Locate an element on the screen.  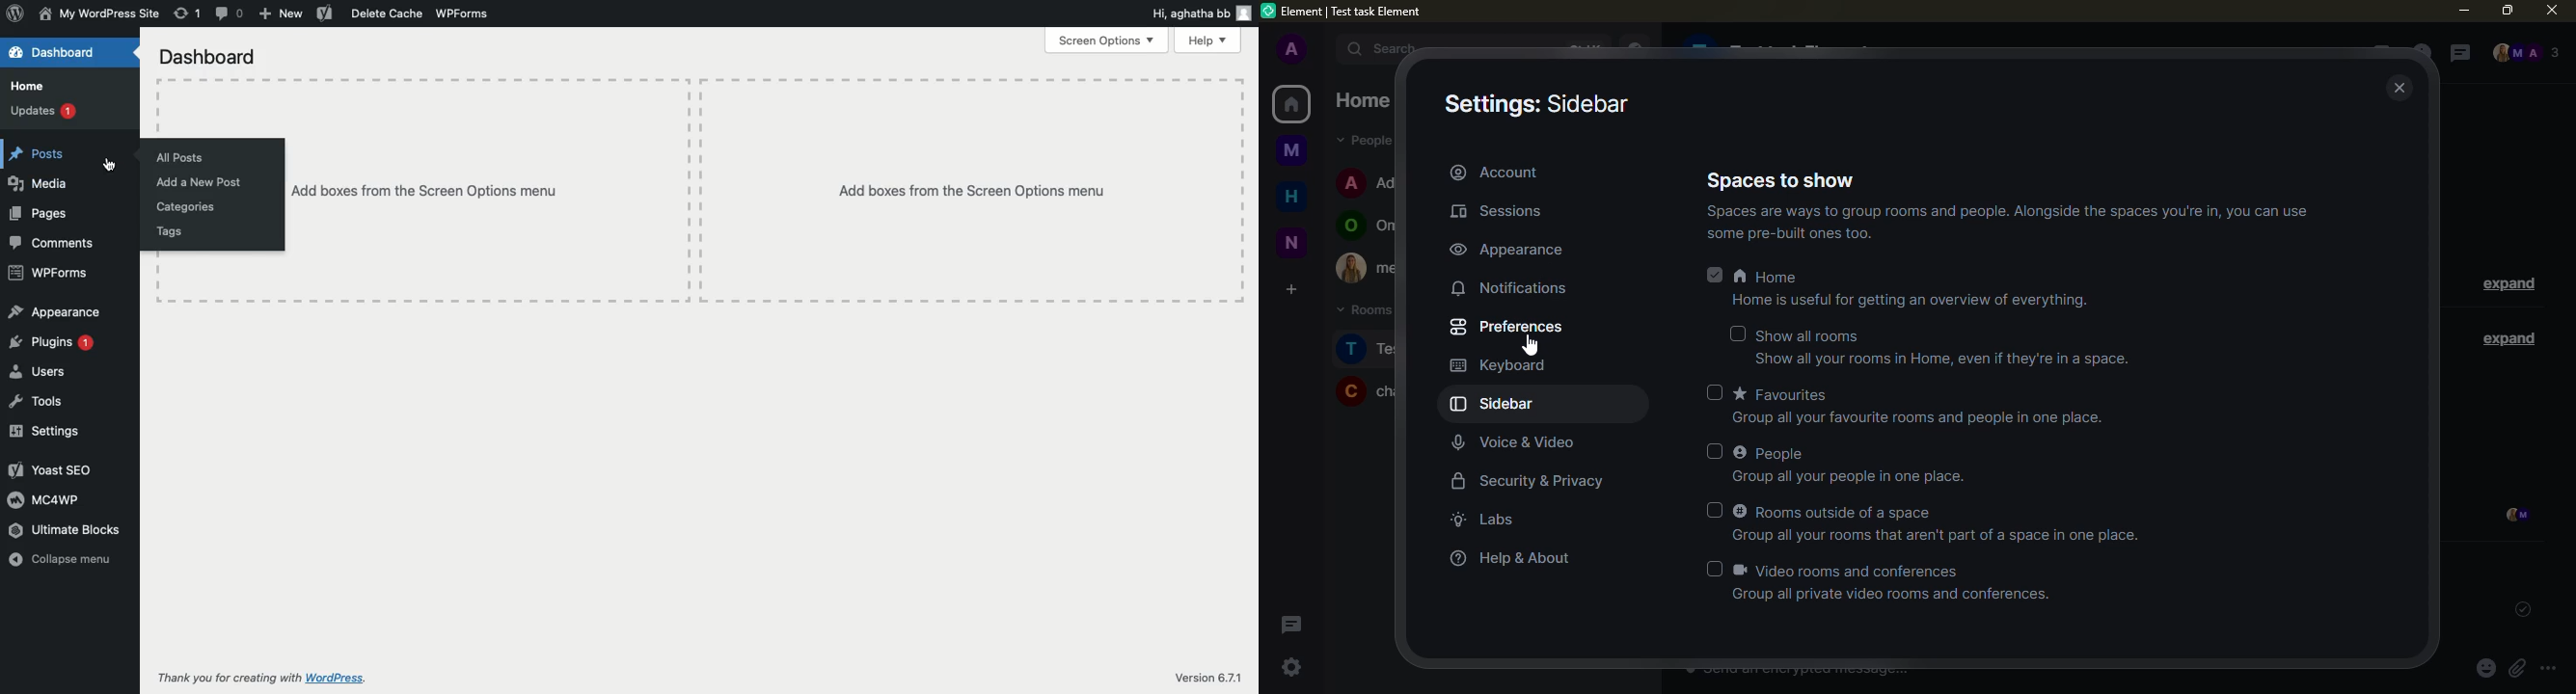
home is located at coordinates (1292, 194).